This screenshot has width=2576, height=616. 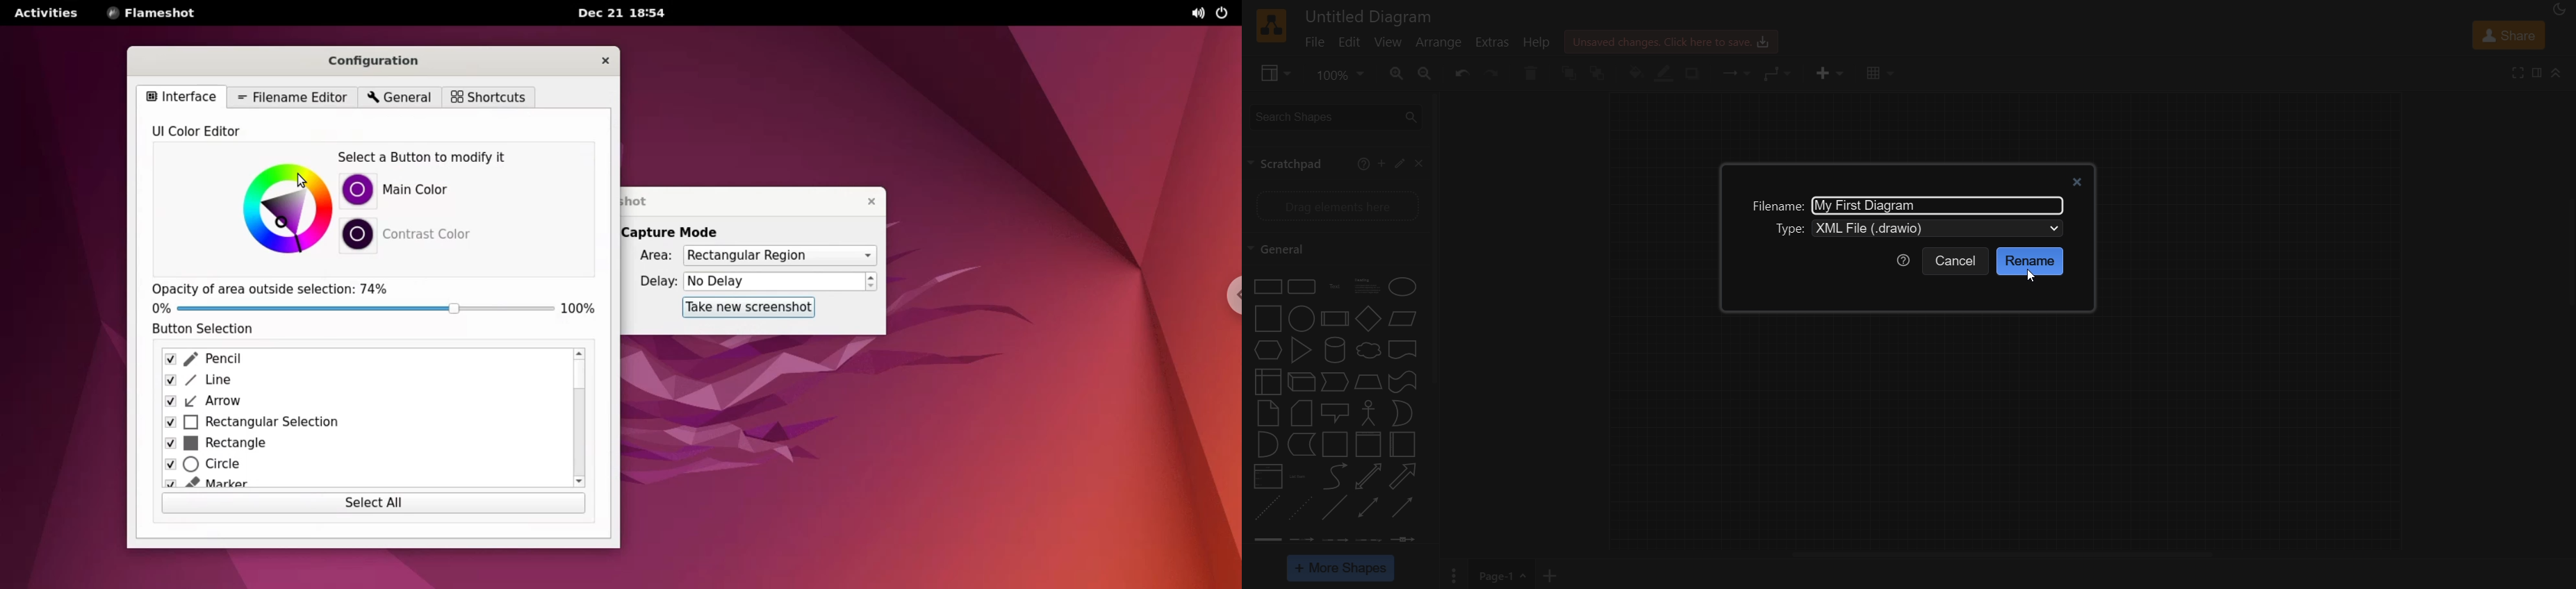 I want to click on to back, so click(x=1602, y=72).